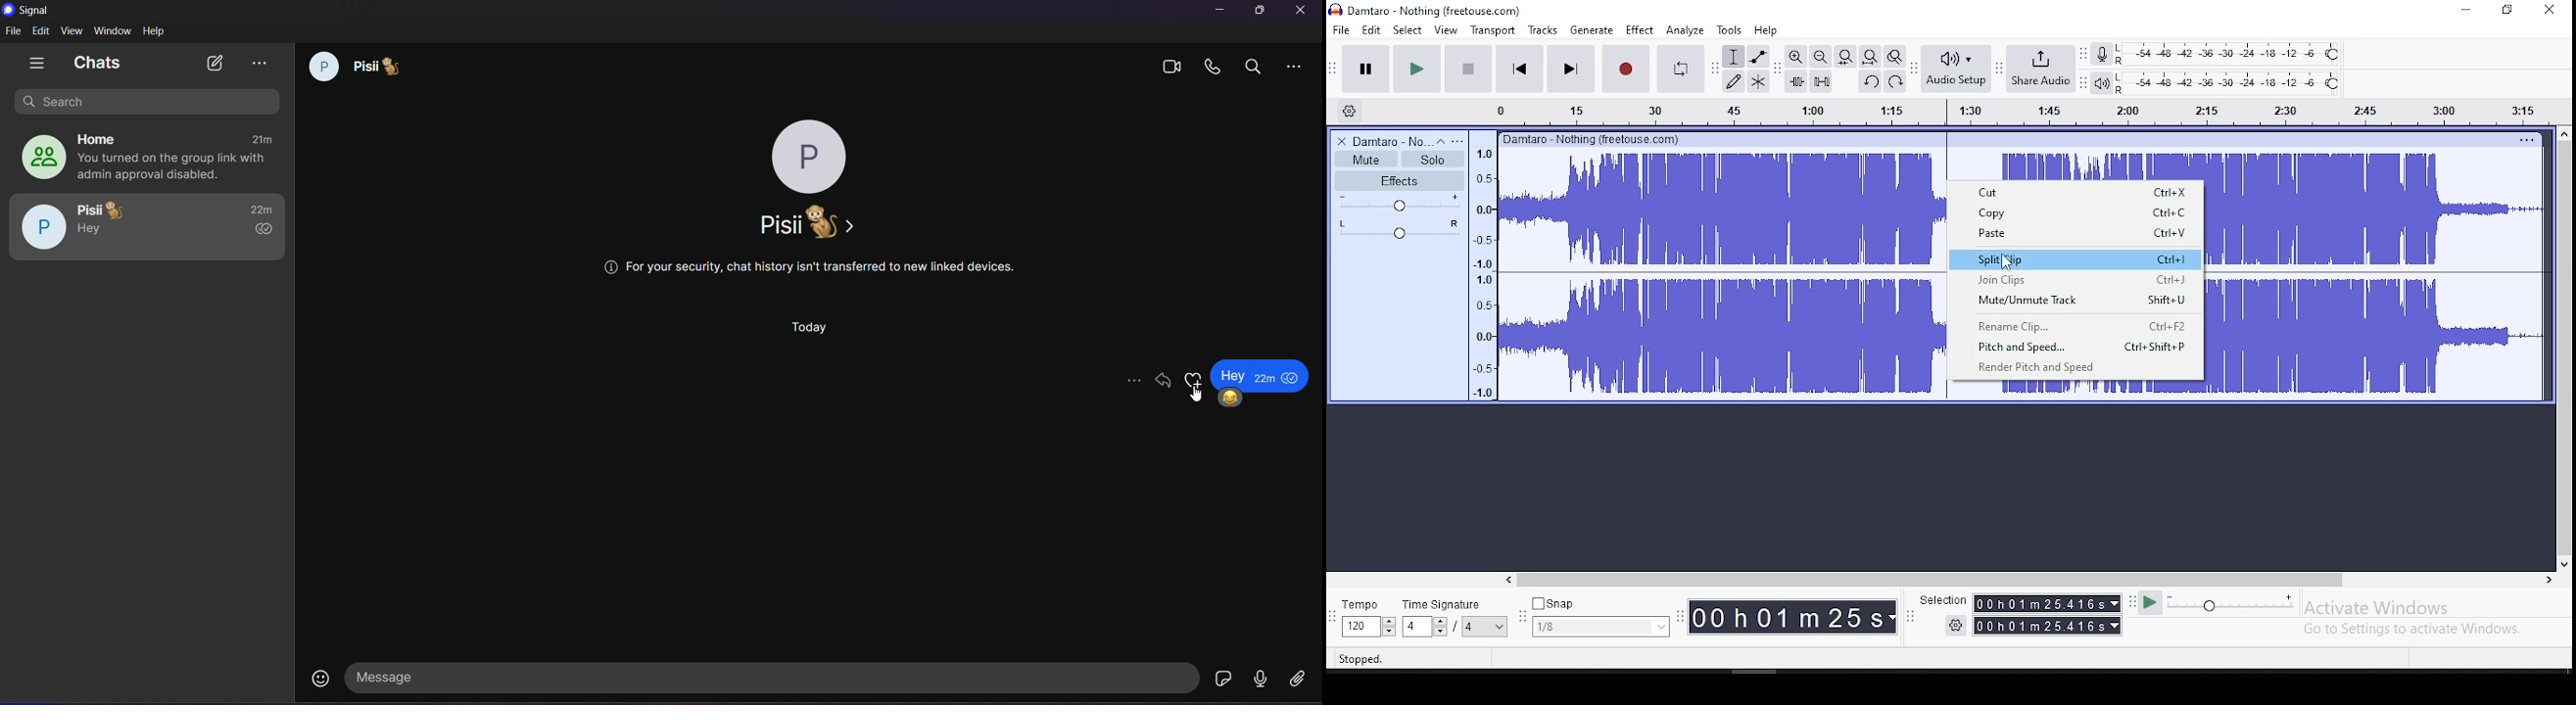 The height and width of the screenshot is (728, 2576). I want to click on edit, so click(41, 32).